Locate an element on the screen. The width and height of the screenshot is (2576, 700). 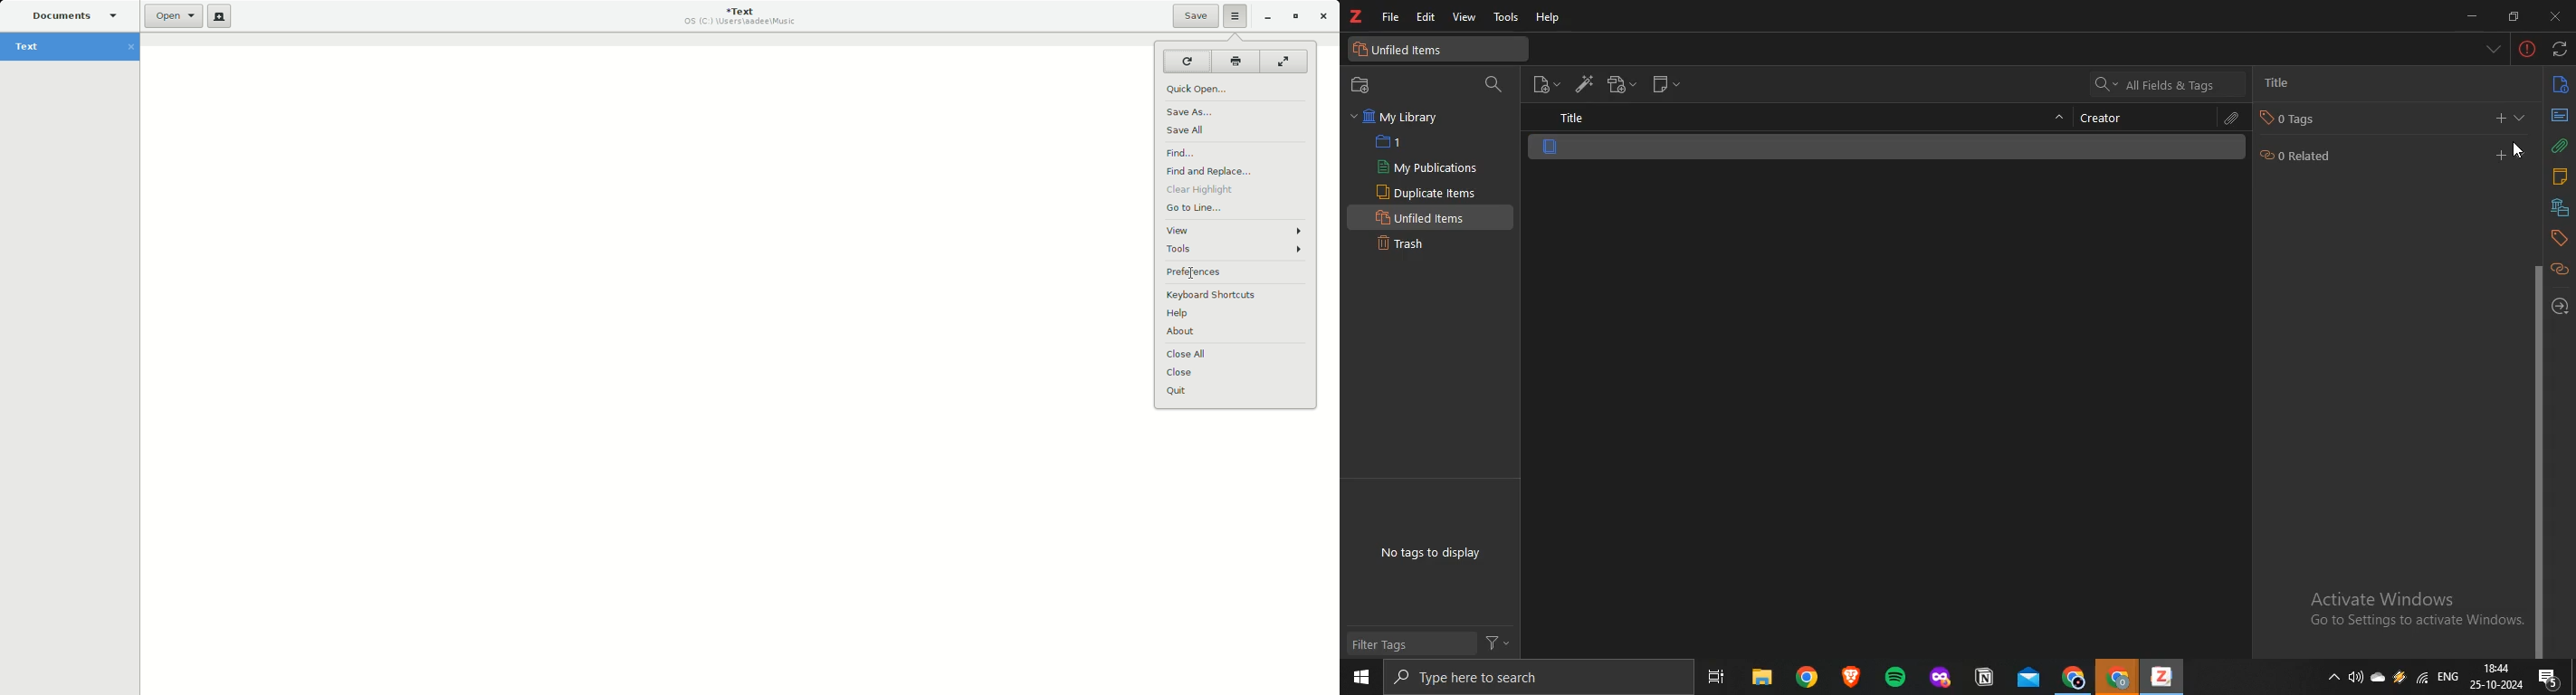
info is located at coordinates (2562, 85).